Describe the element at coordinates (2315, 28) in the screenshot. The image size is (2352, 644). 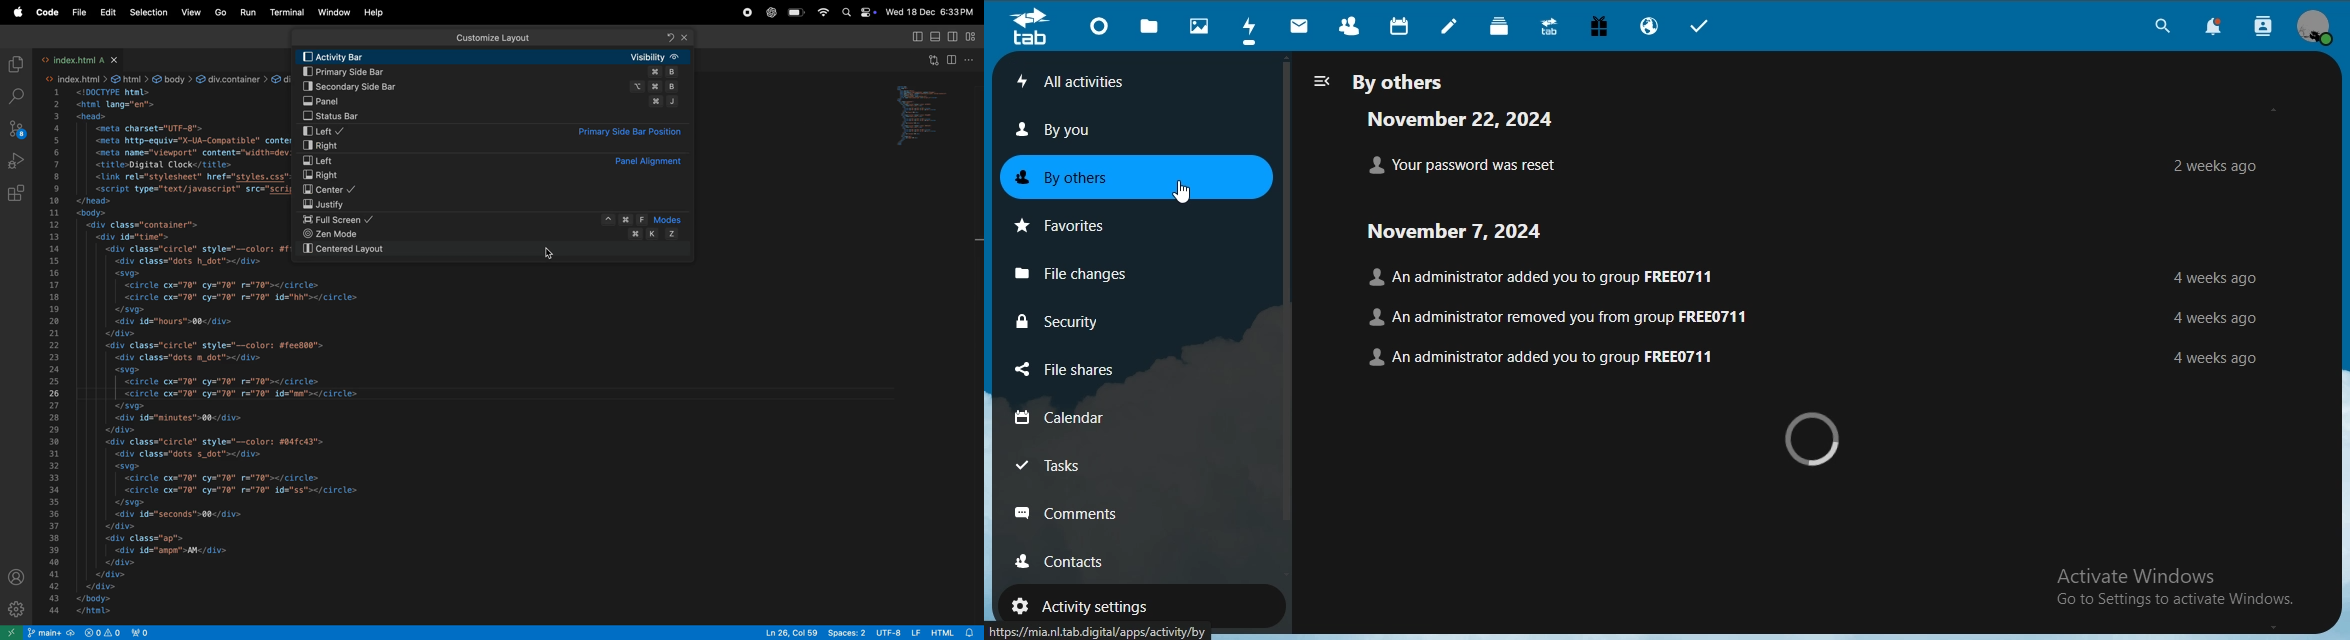
I see `view profile` at that location.